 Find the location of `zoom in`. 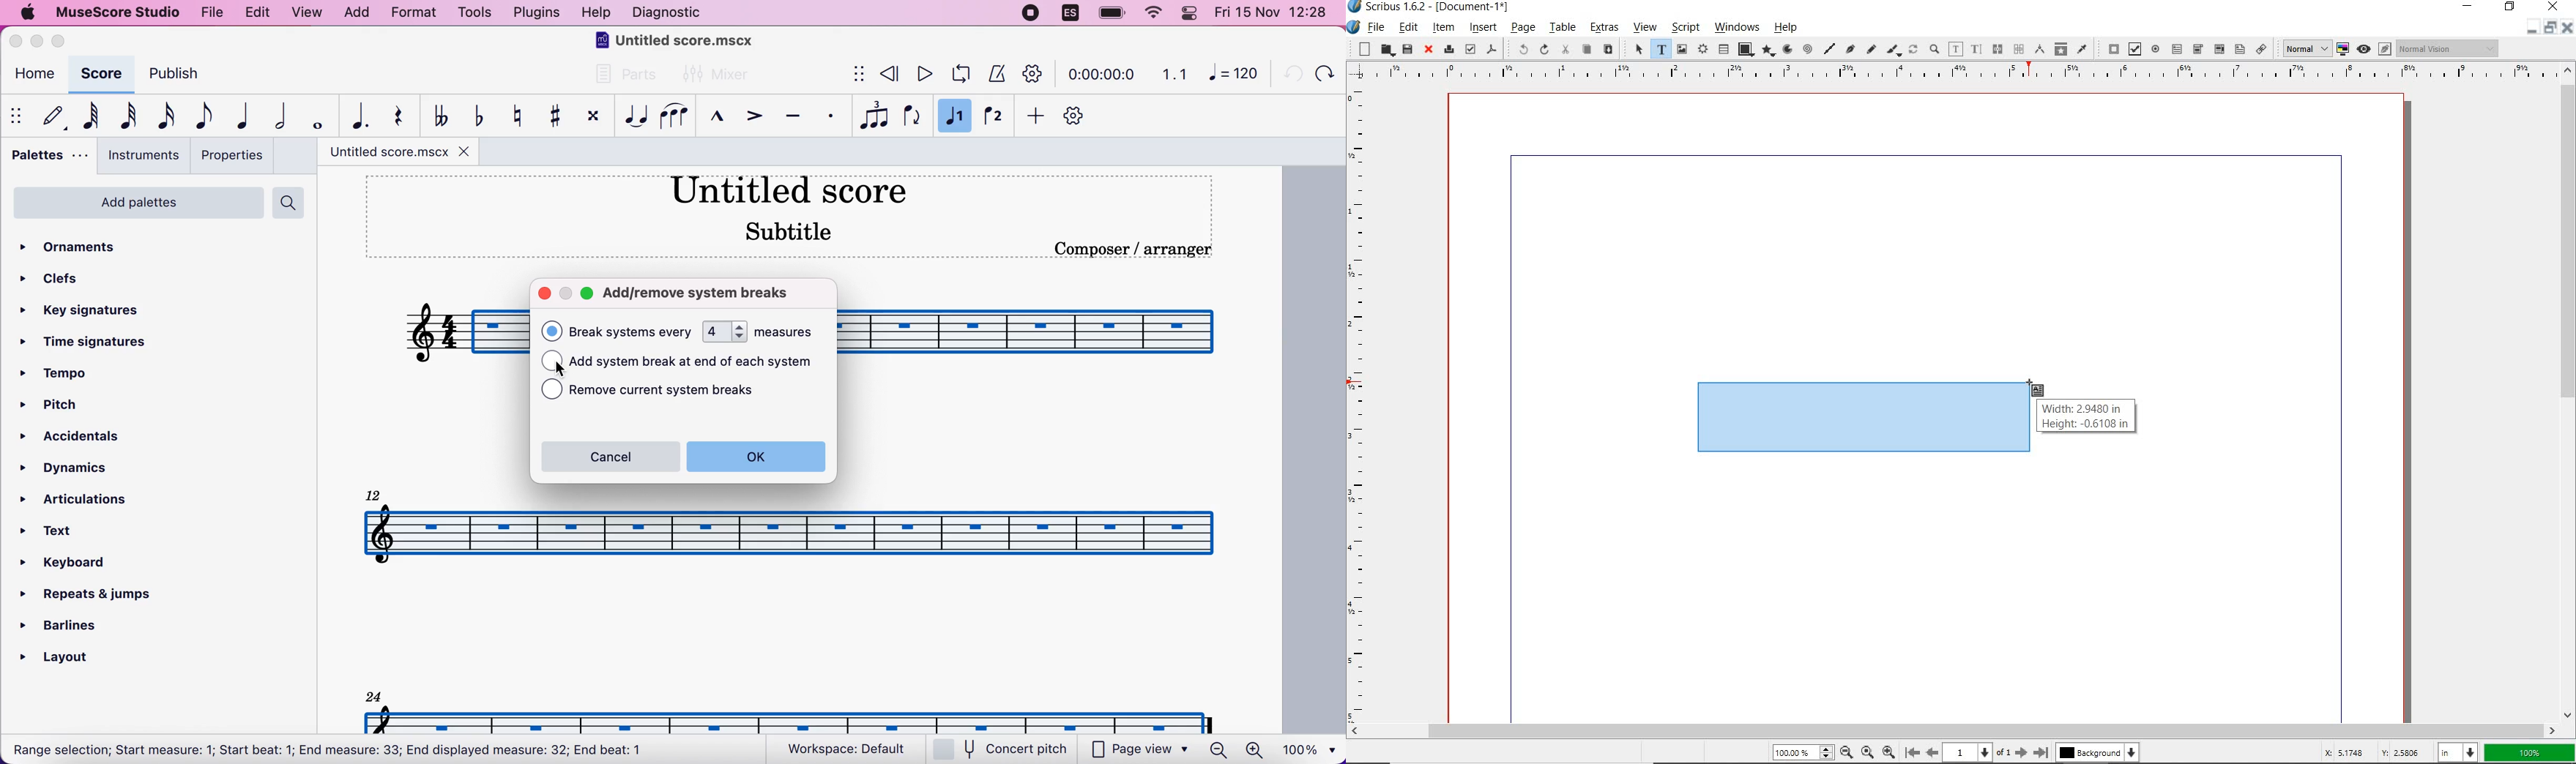

zoom in is located at coordinates (1253, 750).